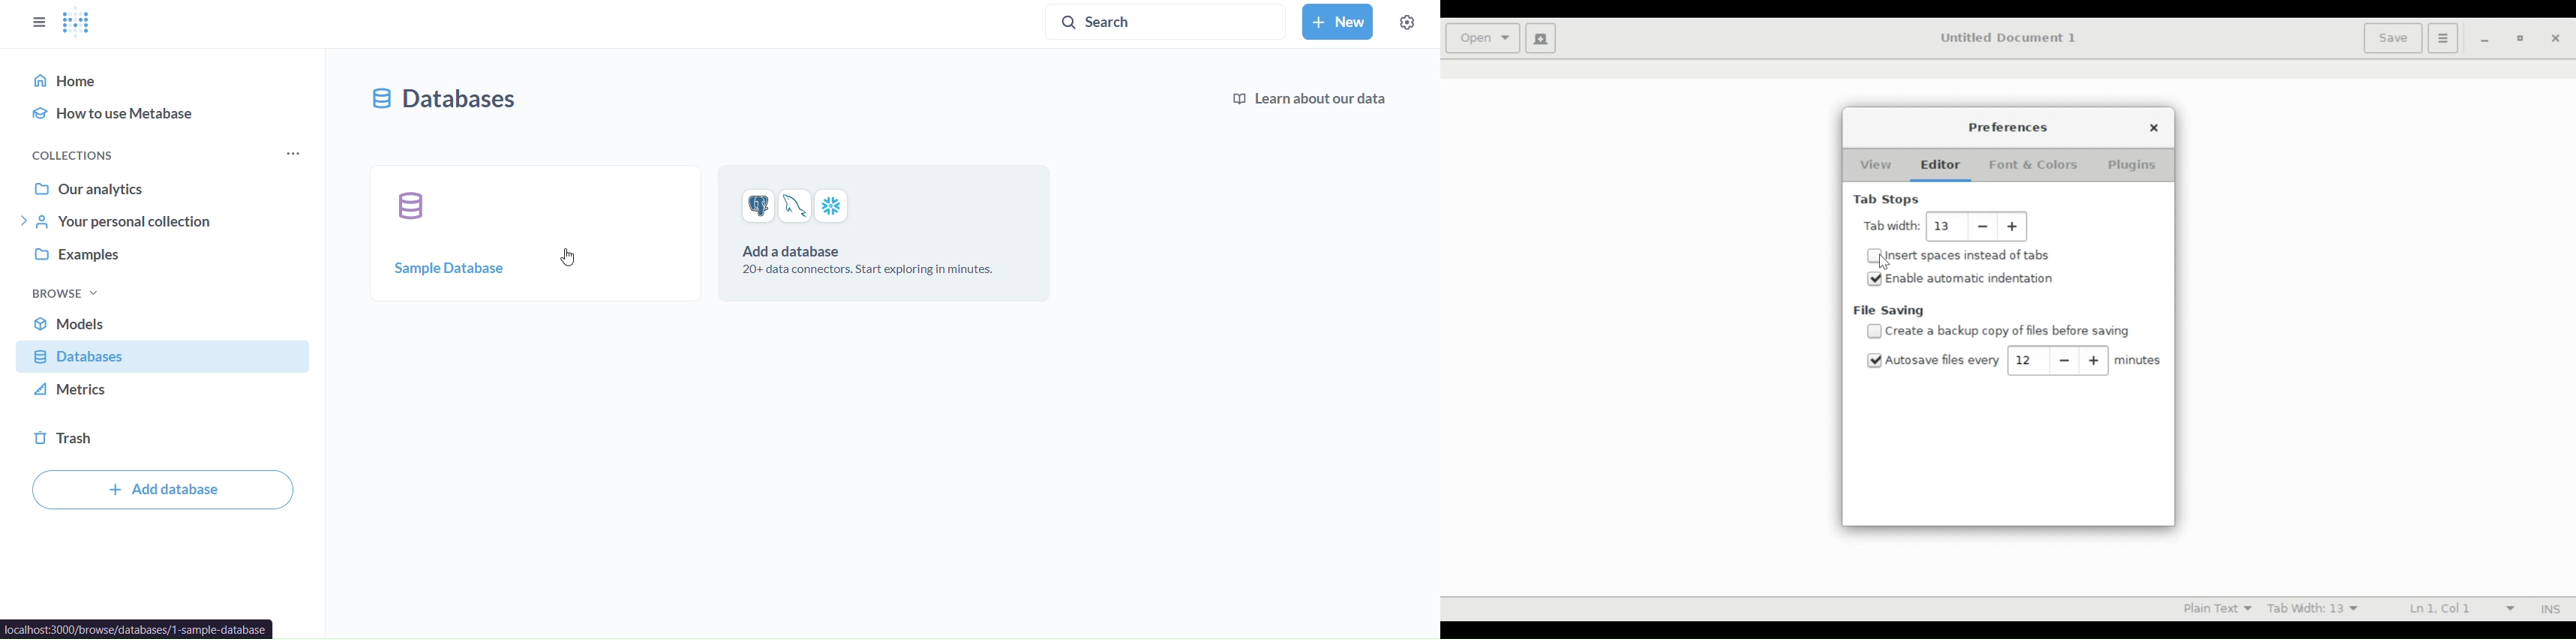  What do you see at coordinates (2034, 164) in the screenshot?
I see `Font & Colors` at bounding box center [2034, 164].